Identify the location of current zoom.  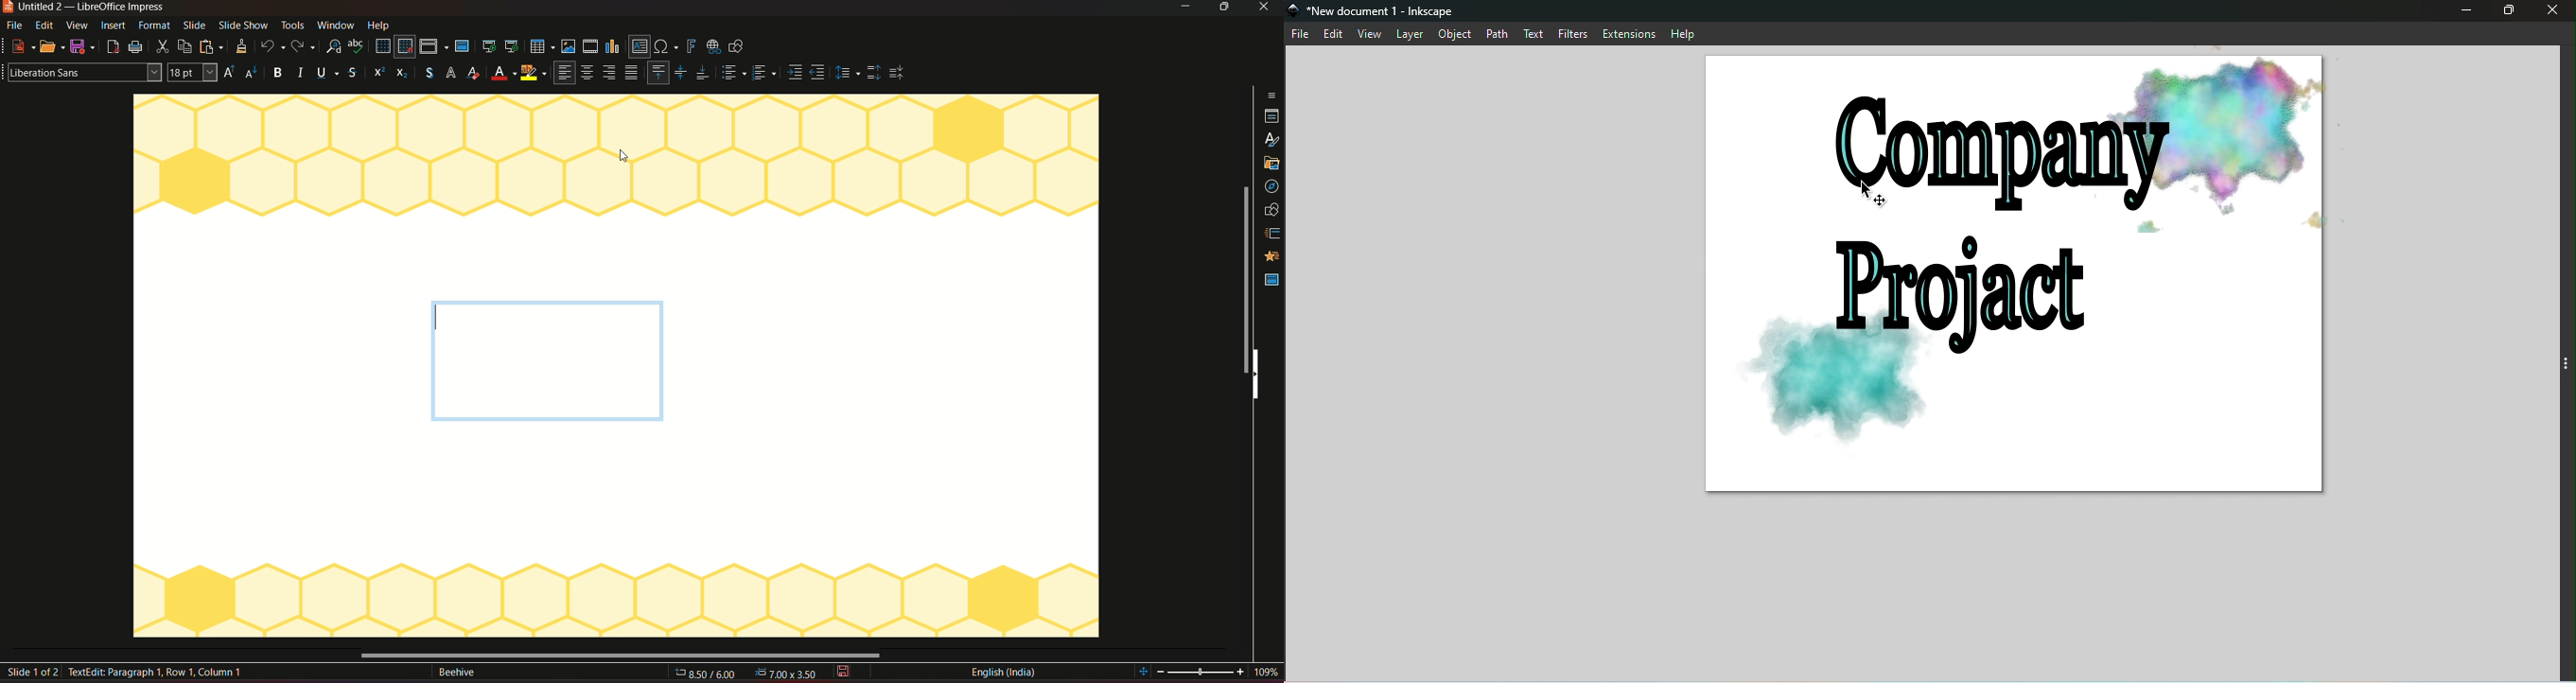
(1271, 673).